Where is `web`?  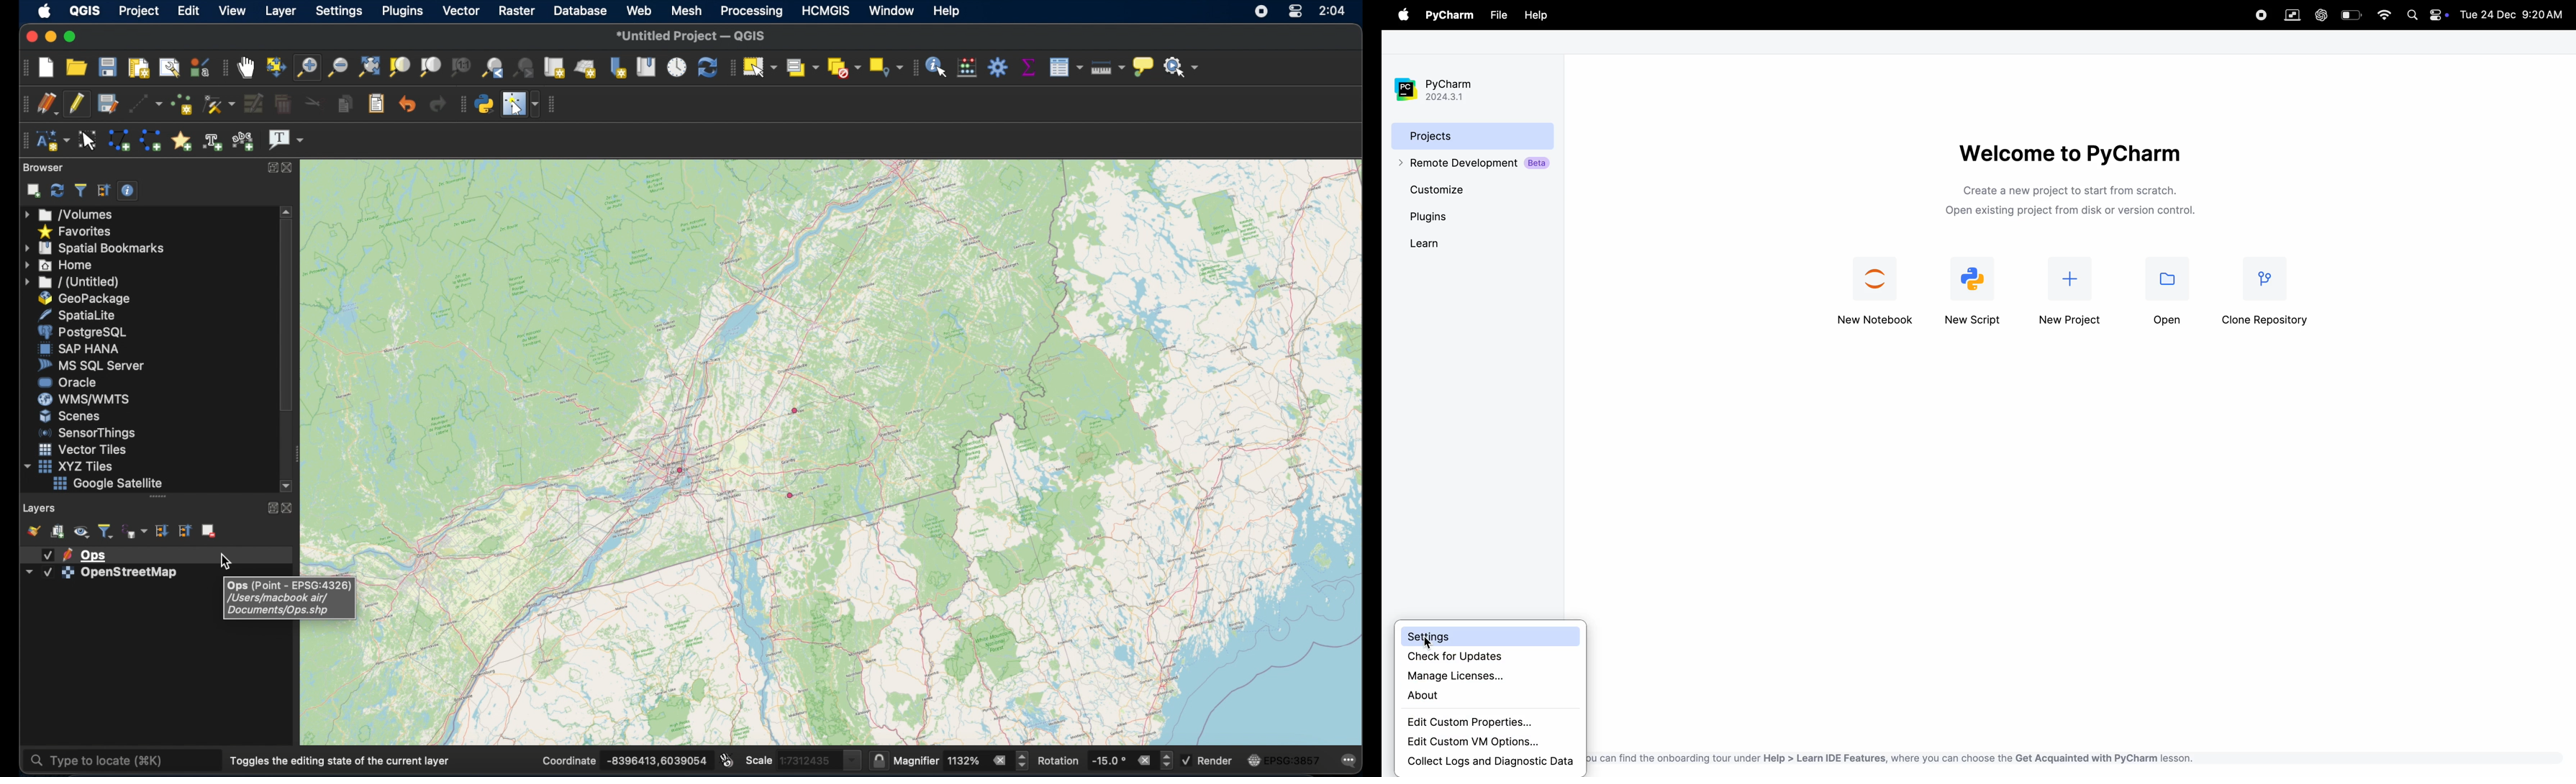 web is located at coordinates (640, 12).